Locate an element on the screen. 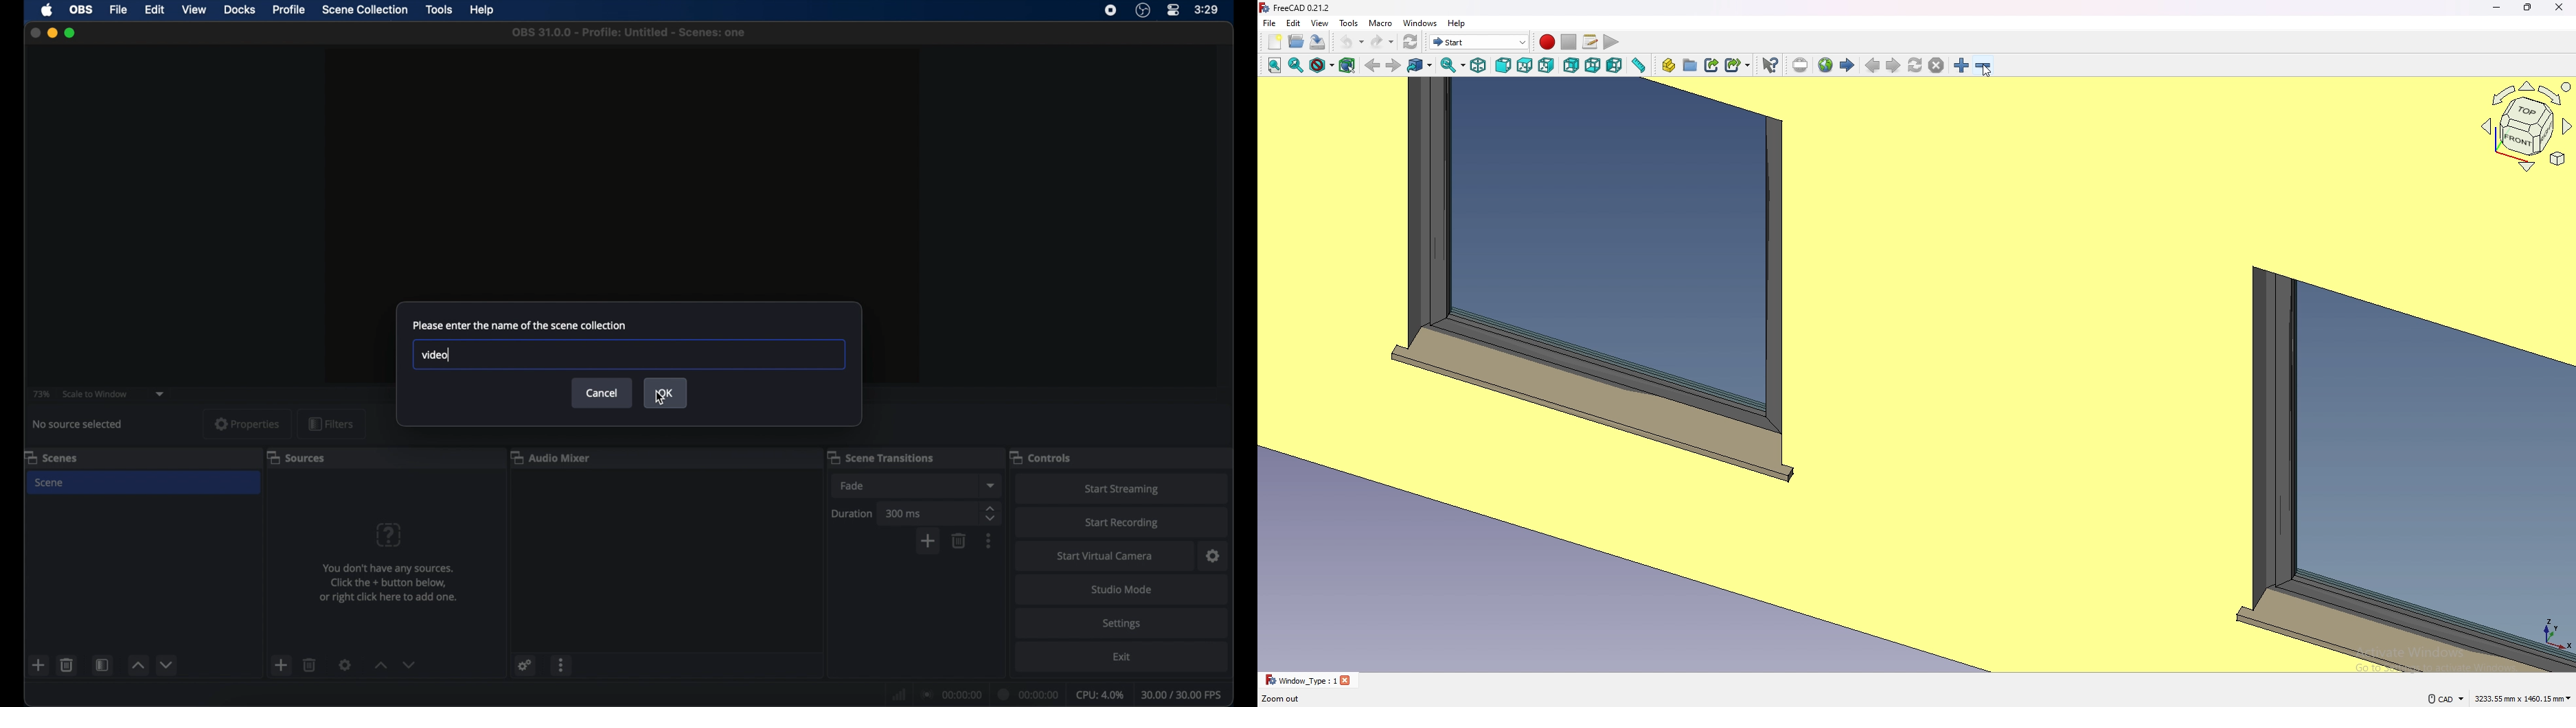  dropdown menu is located at coordinates (991, 485).